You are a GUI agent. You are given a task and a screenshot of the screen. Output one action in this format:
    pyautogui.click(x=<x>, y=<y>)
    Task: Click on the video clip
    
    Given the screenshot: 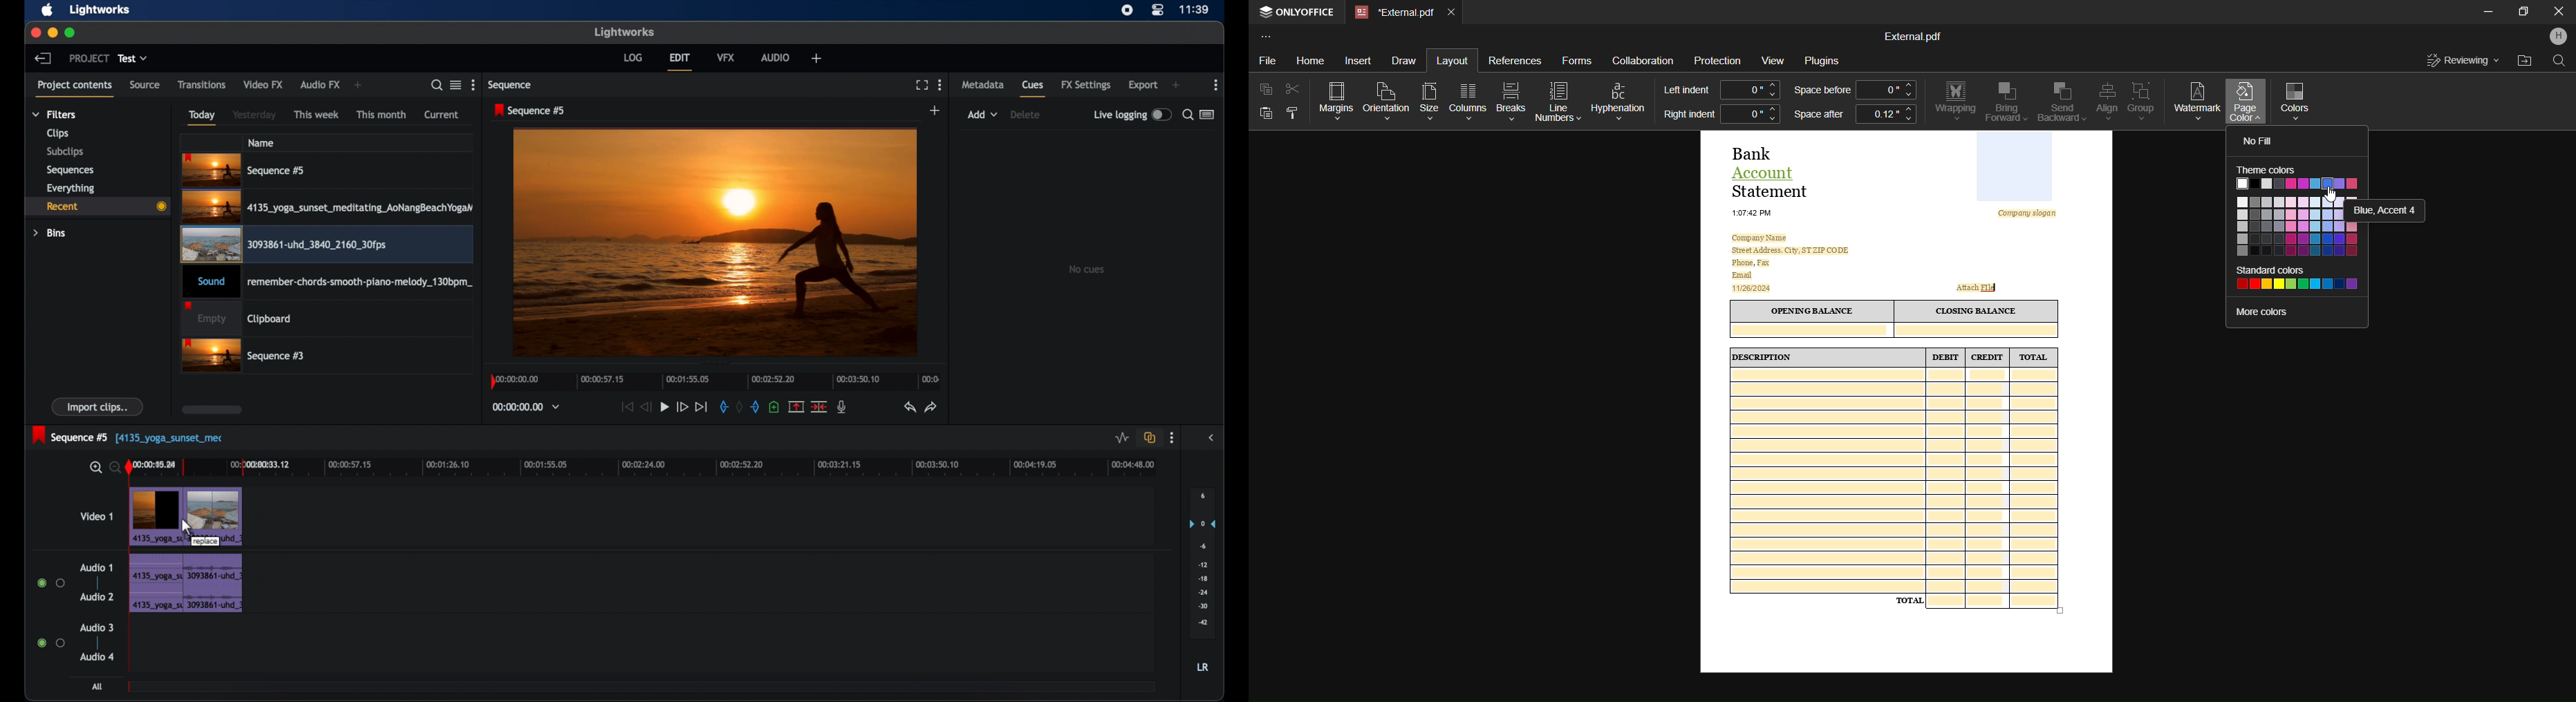 What is the action you would take?
    pyautogui.click(x=326, y=245)
    